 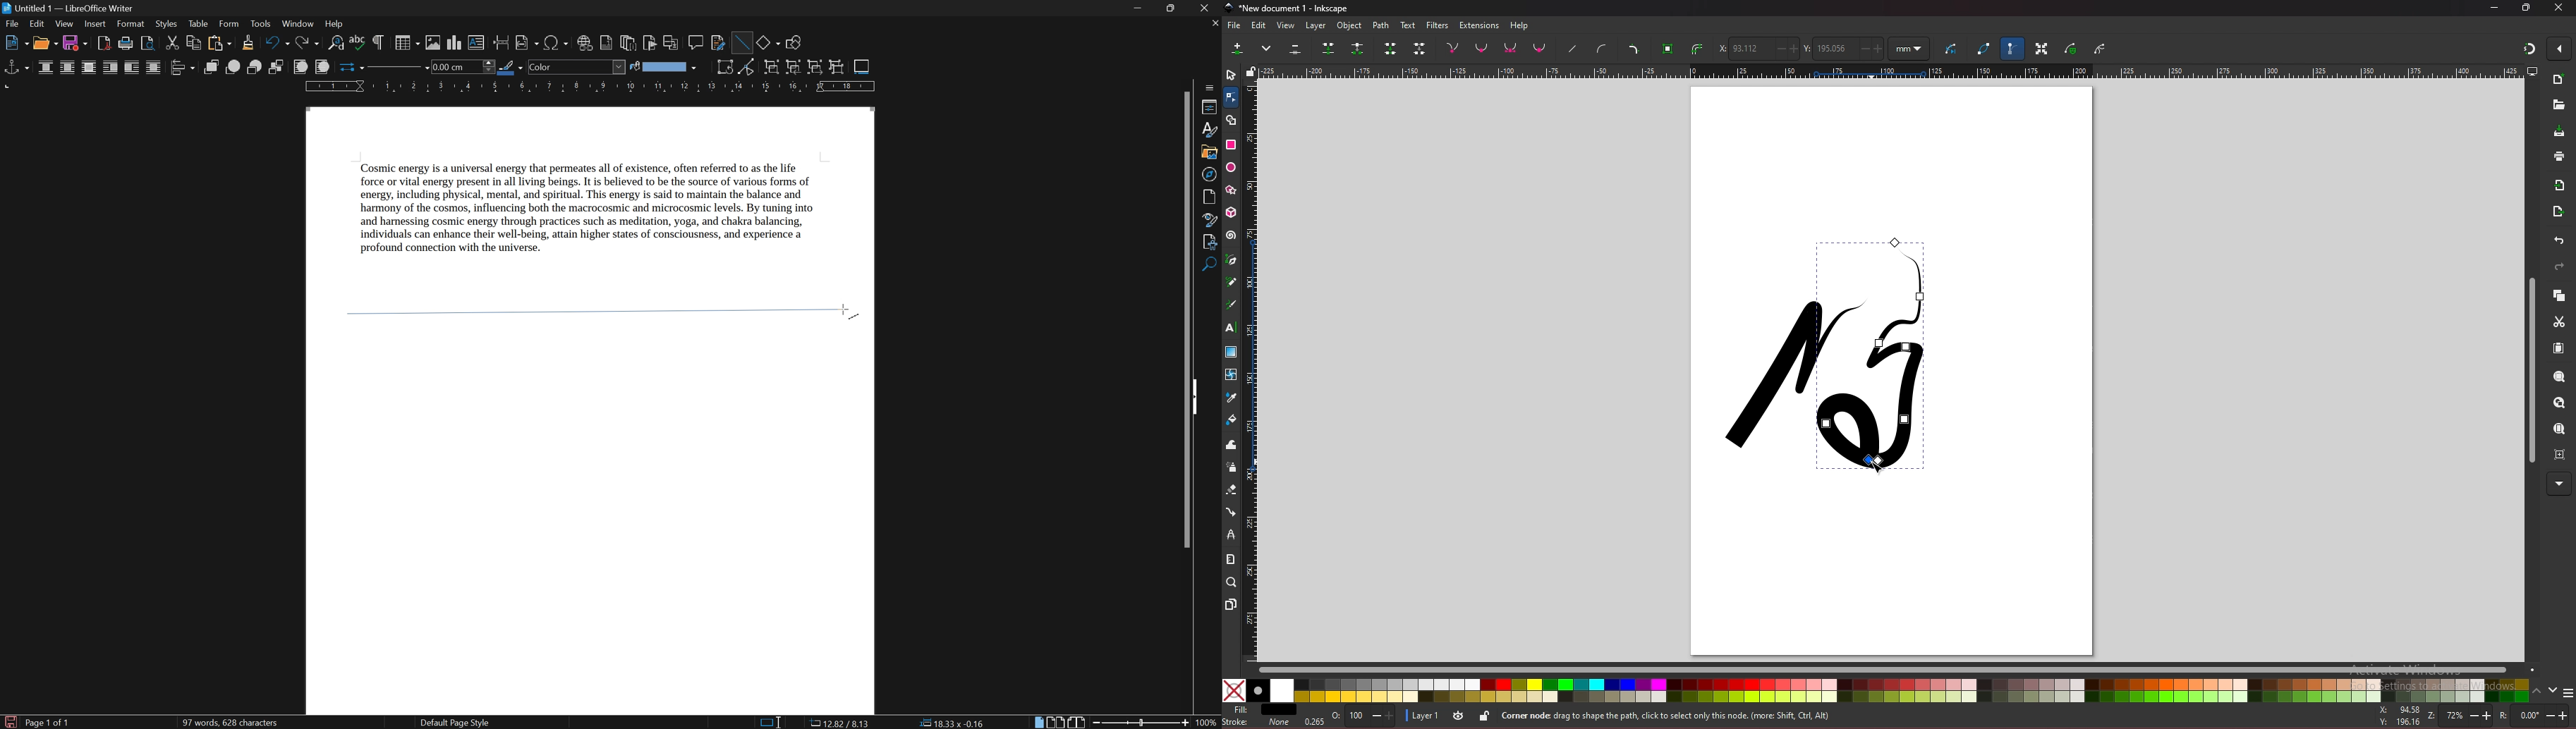 I want to click on resize, so click(x=2527, y=8).